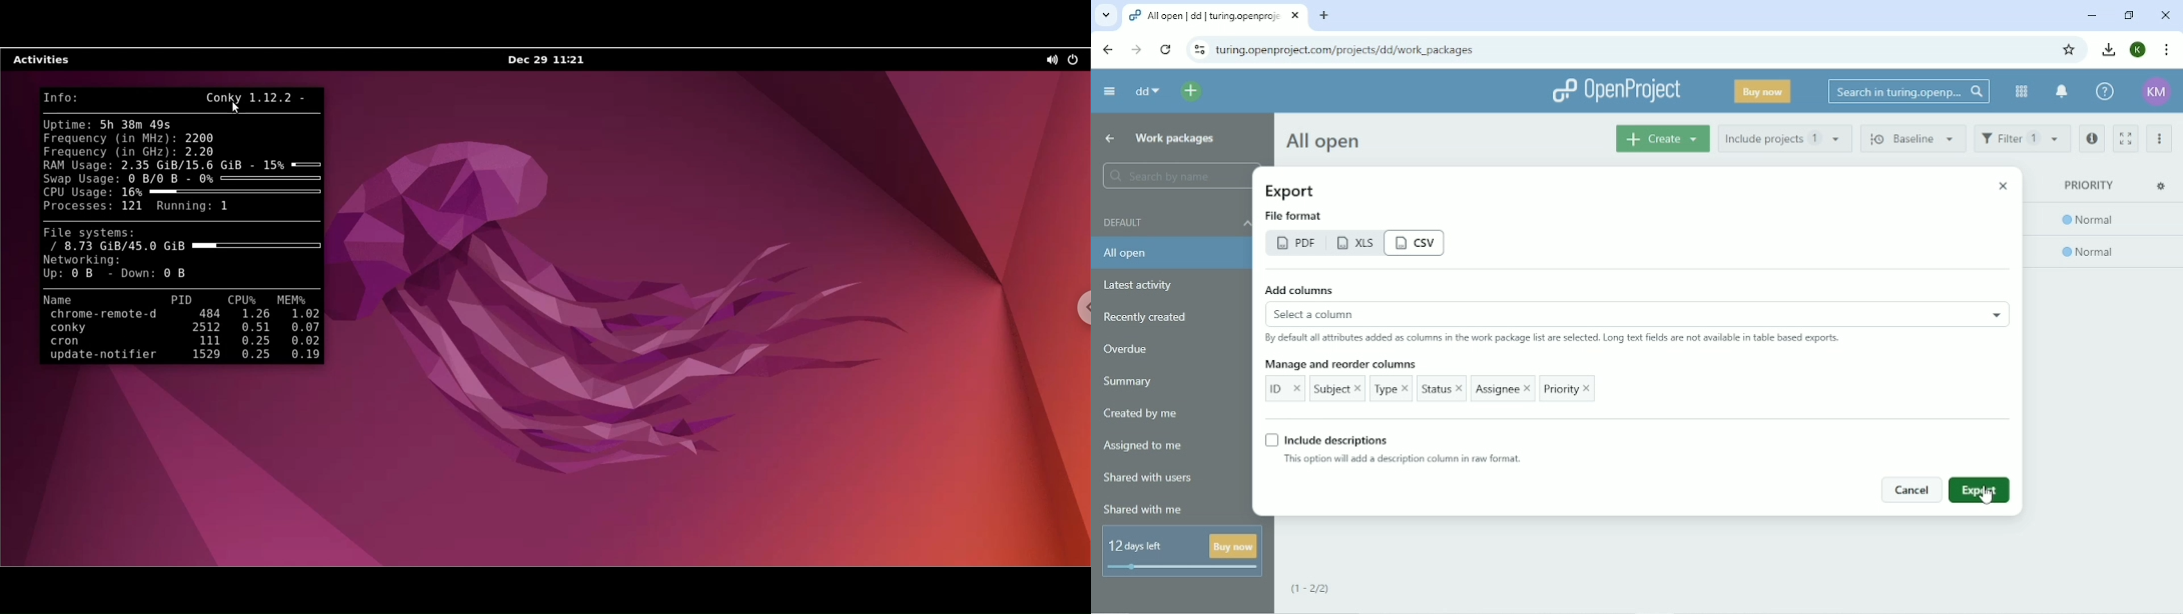 The height and width of the screenshot is (616, 2184). Describe the element at coordinates (1504, 388) in the screenshot. I see `Assignee` at that location.